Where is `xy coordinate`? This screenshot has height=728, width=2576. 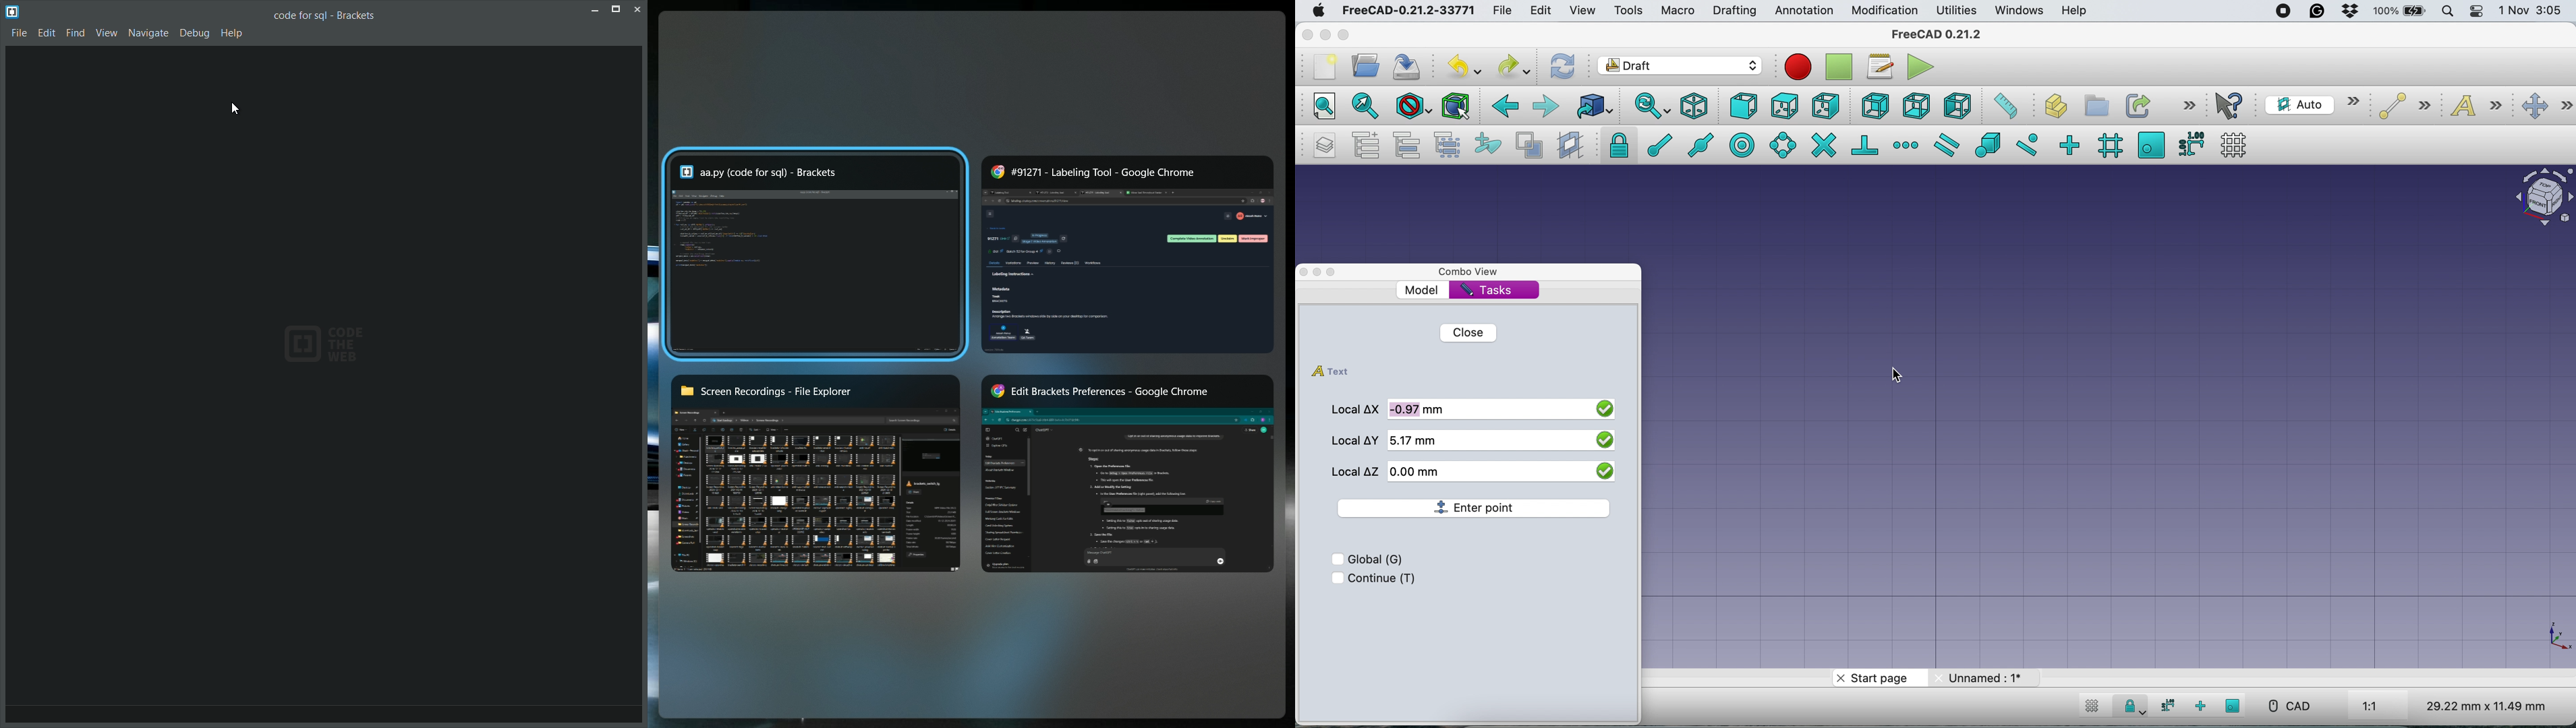 xy coordinate is located at coordinates (2550, 635).